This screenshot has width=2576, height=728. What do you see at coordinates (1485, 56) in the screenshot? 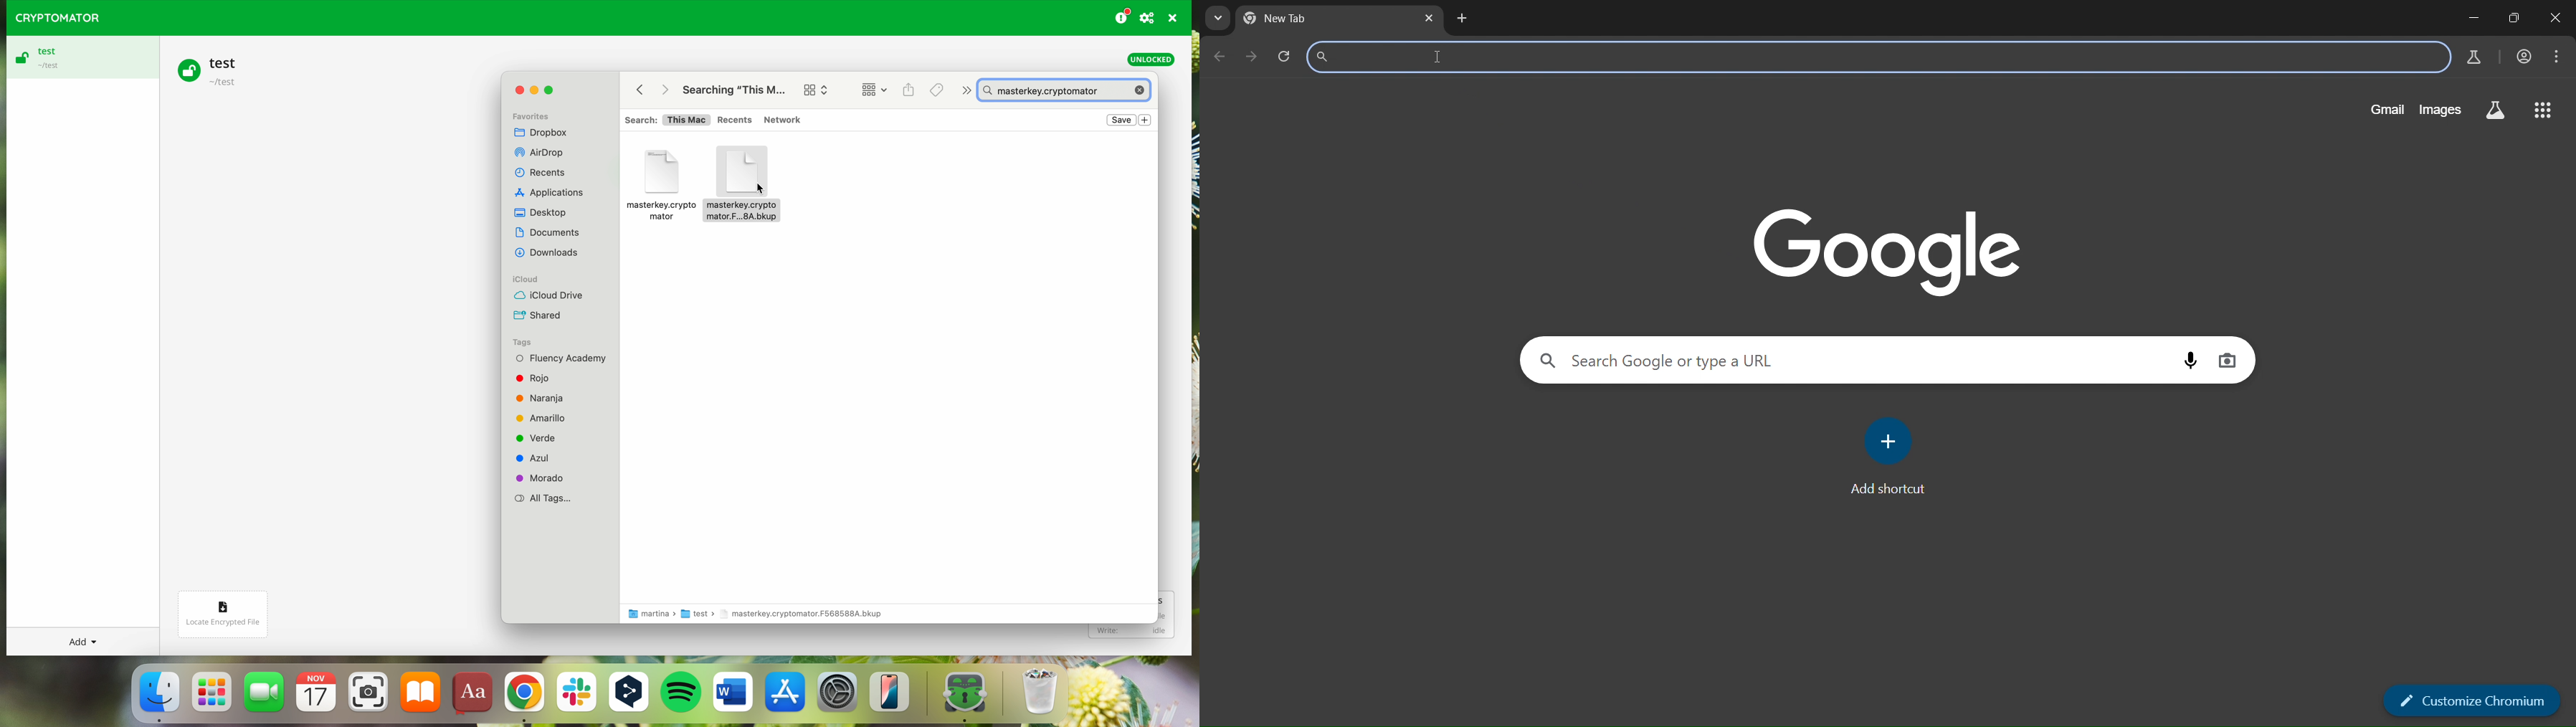
I see `search panel` at bounding box center [1485, 56].